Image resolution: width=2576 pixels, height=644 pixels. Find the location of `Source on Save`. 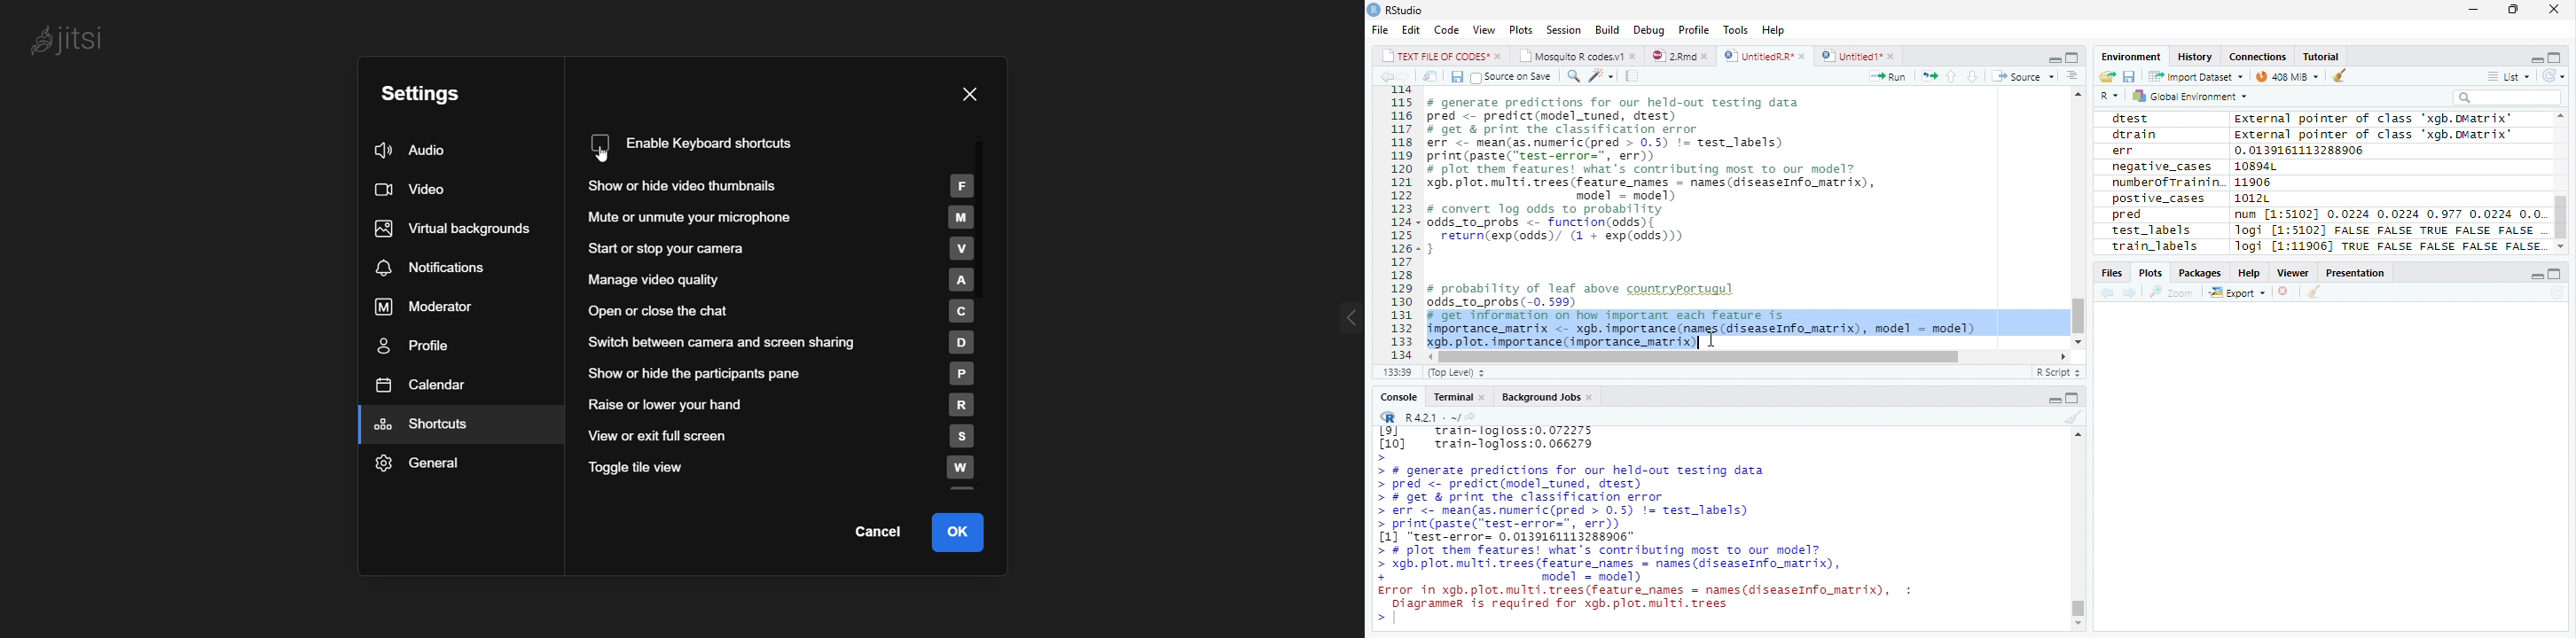

Source on Save is located at coordinates (1510, 77).